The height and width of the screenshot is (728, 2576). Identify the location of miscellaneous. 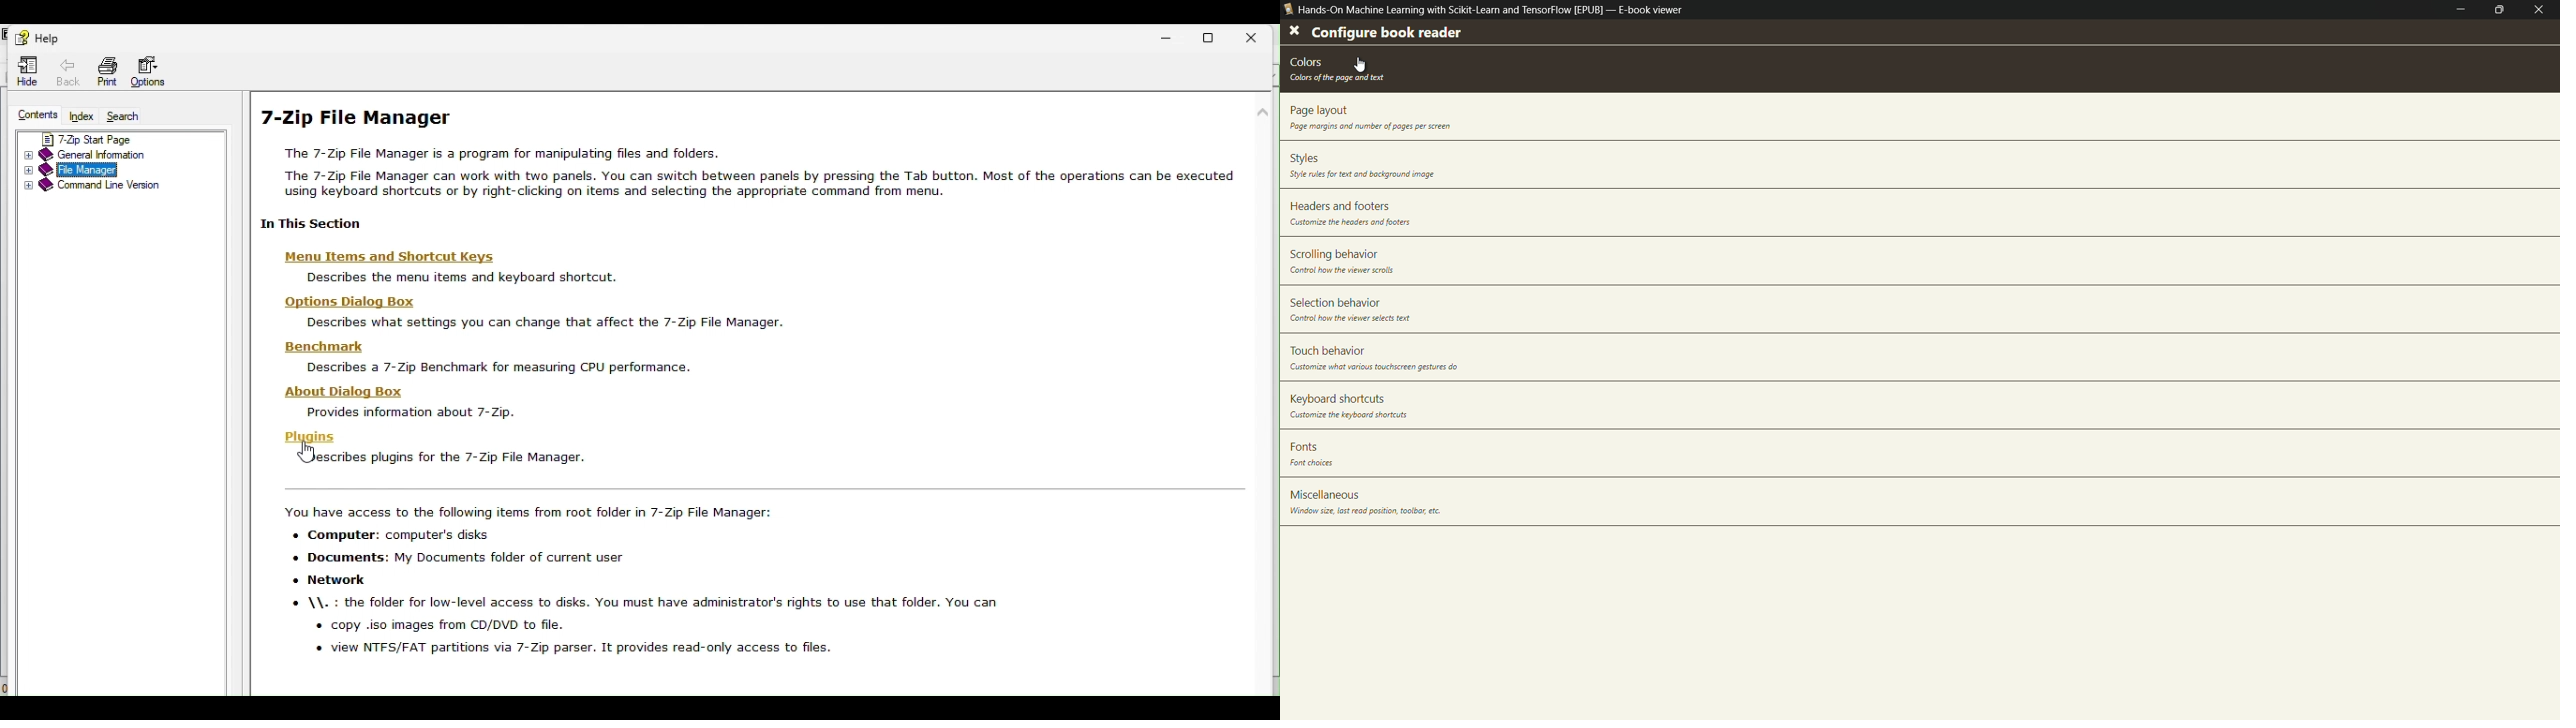
(1326, 494).